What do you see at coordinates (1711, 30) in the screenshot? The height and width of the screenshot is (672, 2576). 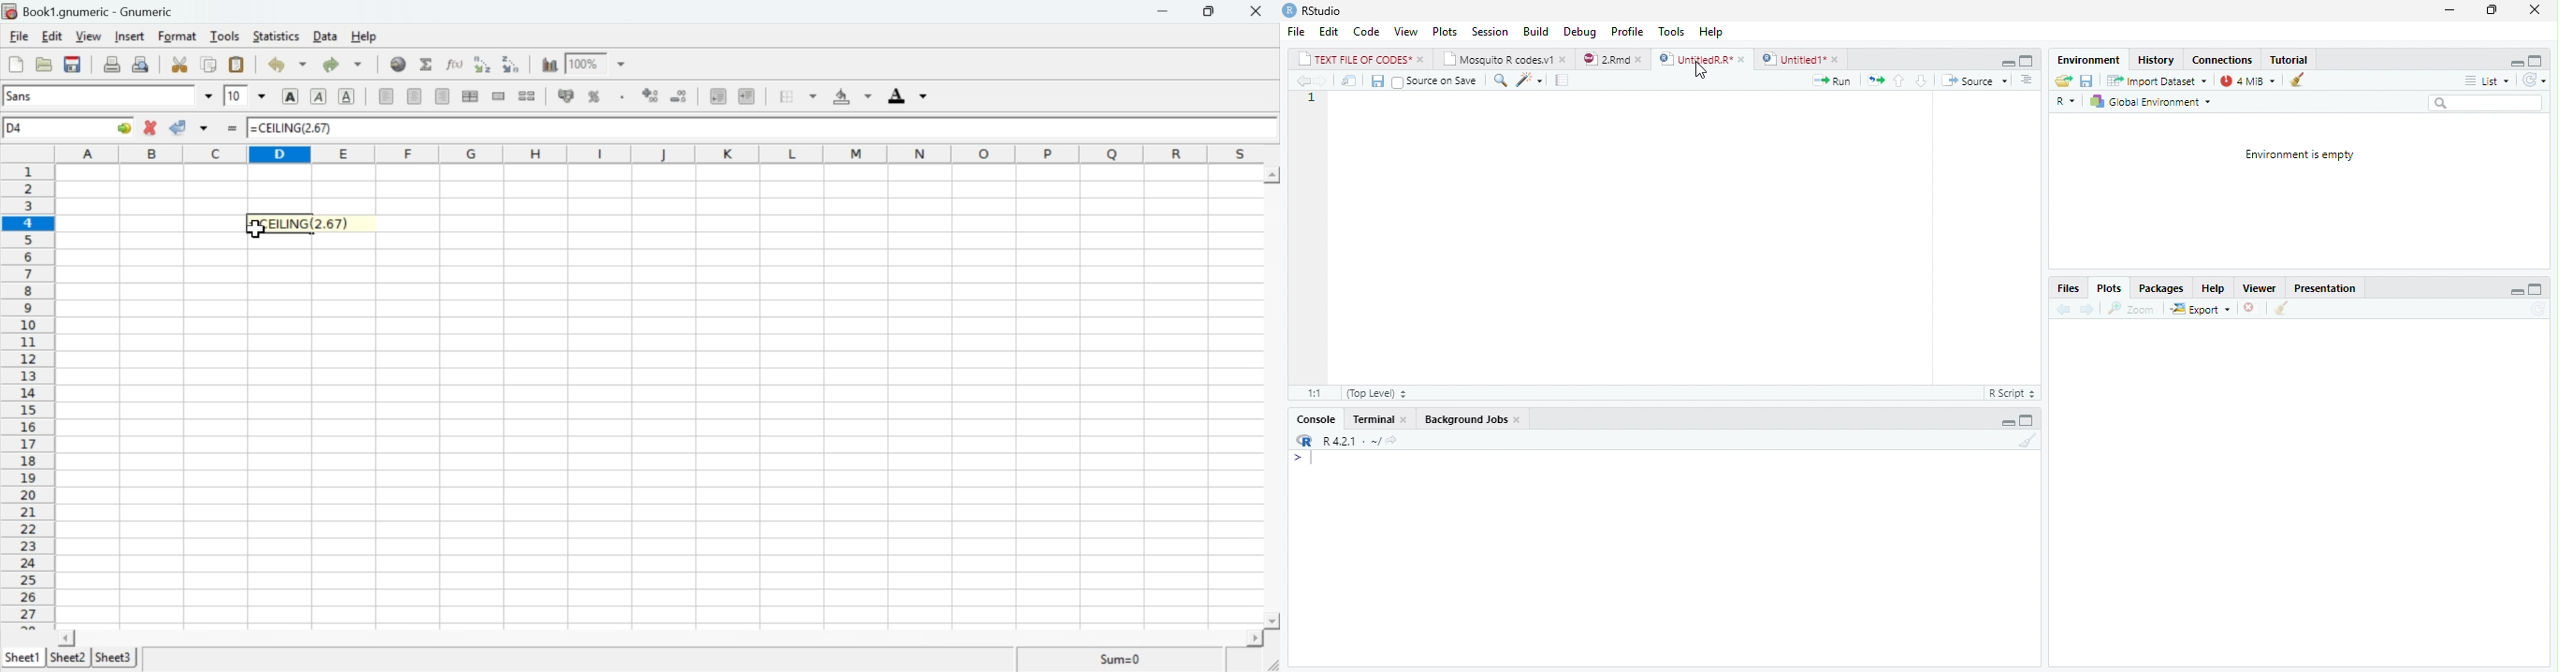 I see `Help` at bounding box center [1711, 30].